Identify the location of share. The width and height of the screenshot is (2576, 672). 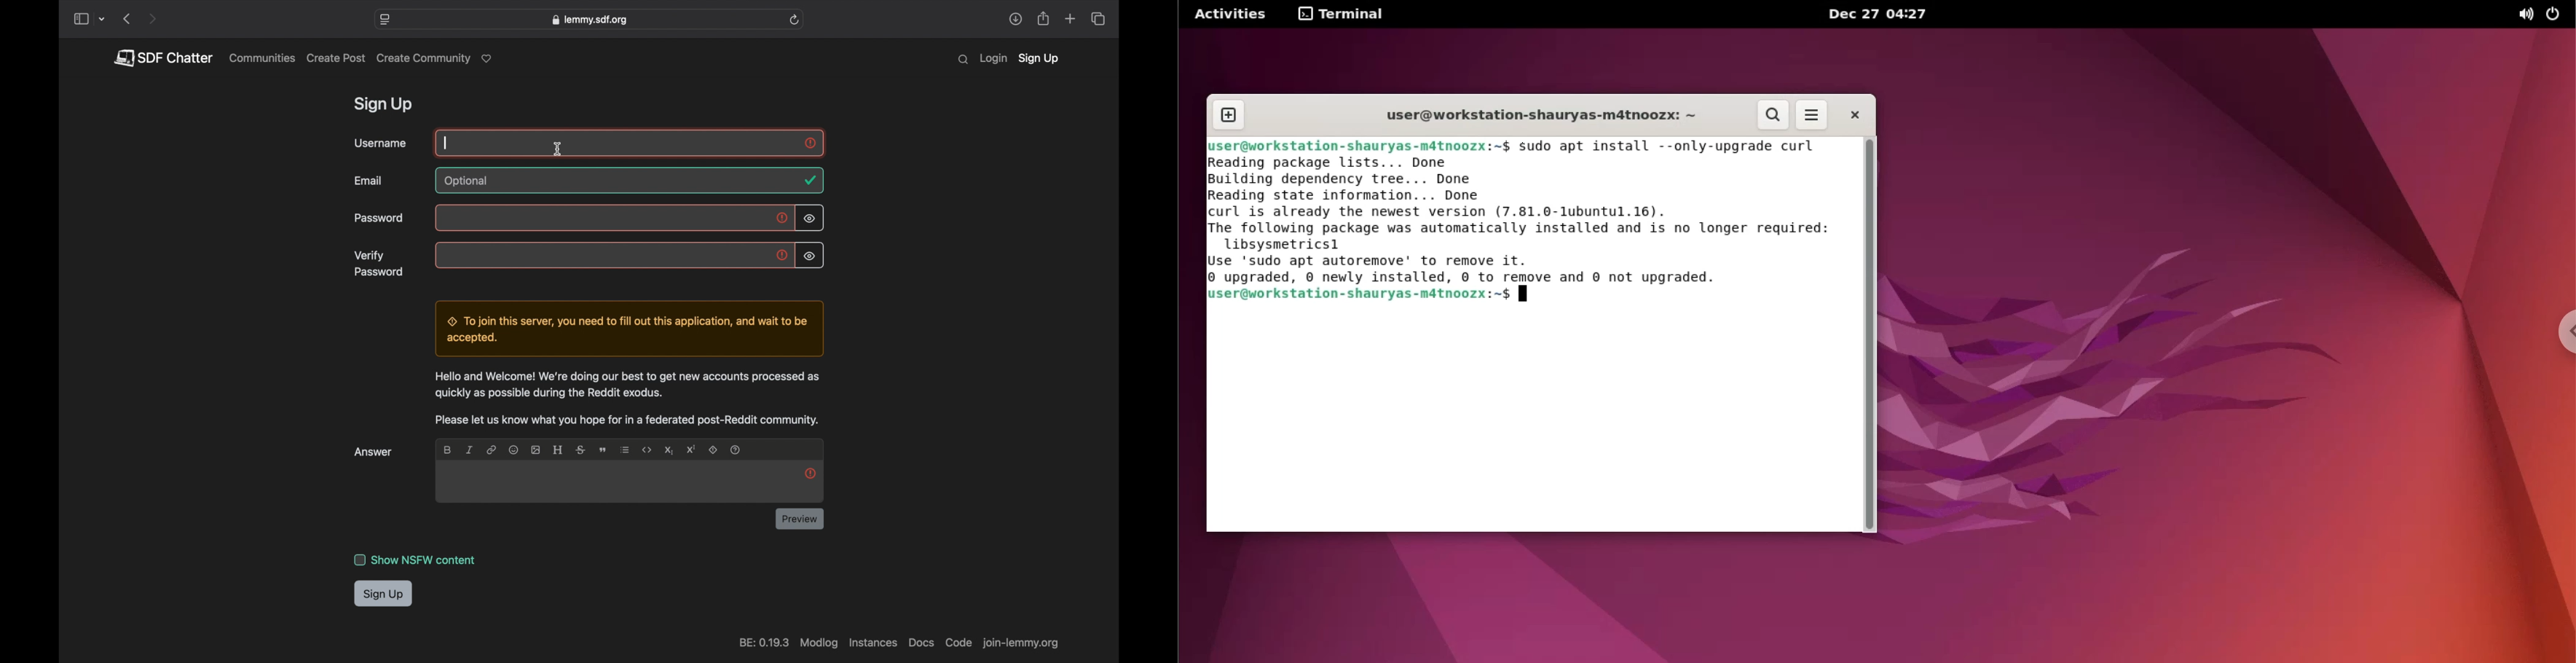
(1044, 19).